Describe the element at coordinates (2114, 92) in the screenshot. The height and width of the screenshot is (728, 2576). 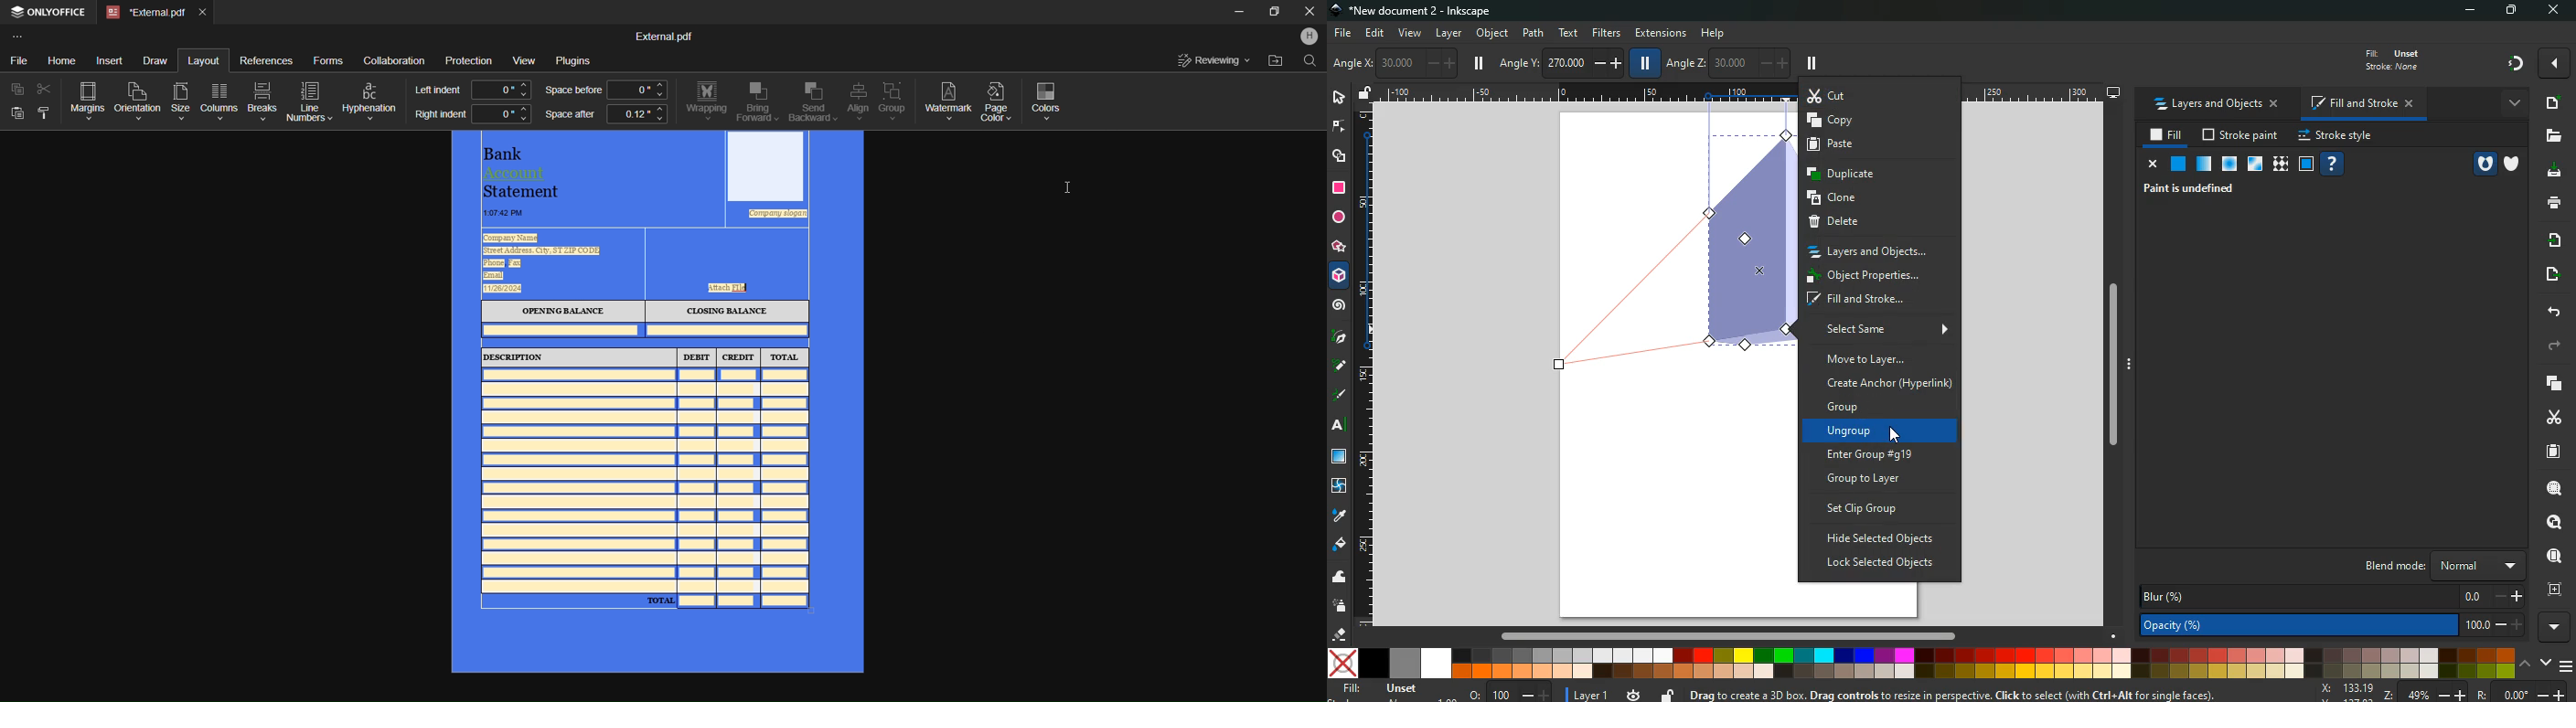
I see `desktop` at that location.